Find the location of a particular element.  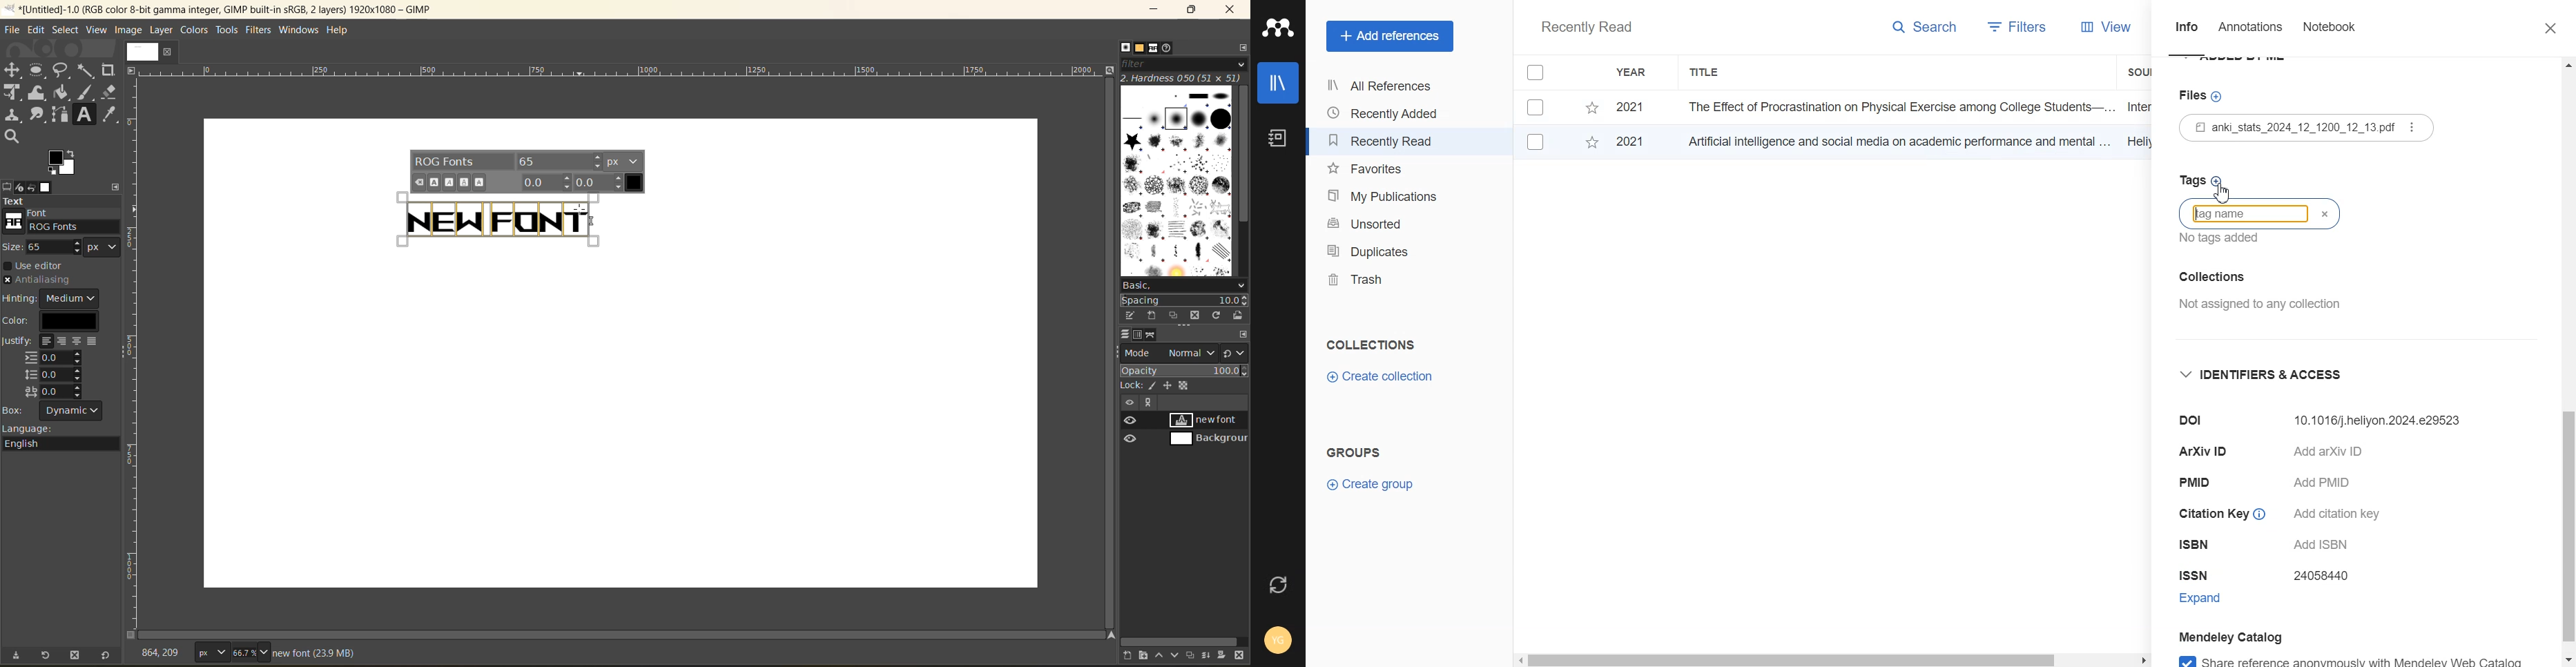

basic is located at coordinates (1185, 287).